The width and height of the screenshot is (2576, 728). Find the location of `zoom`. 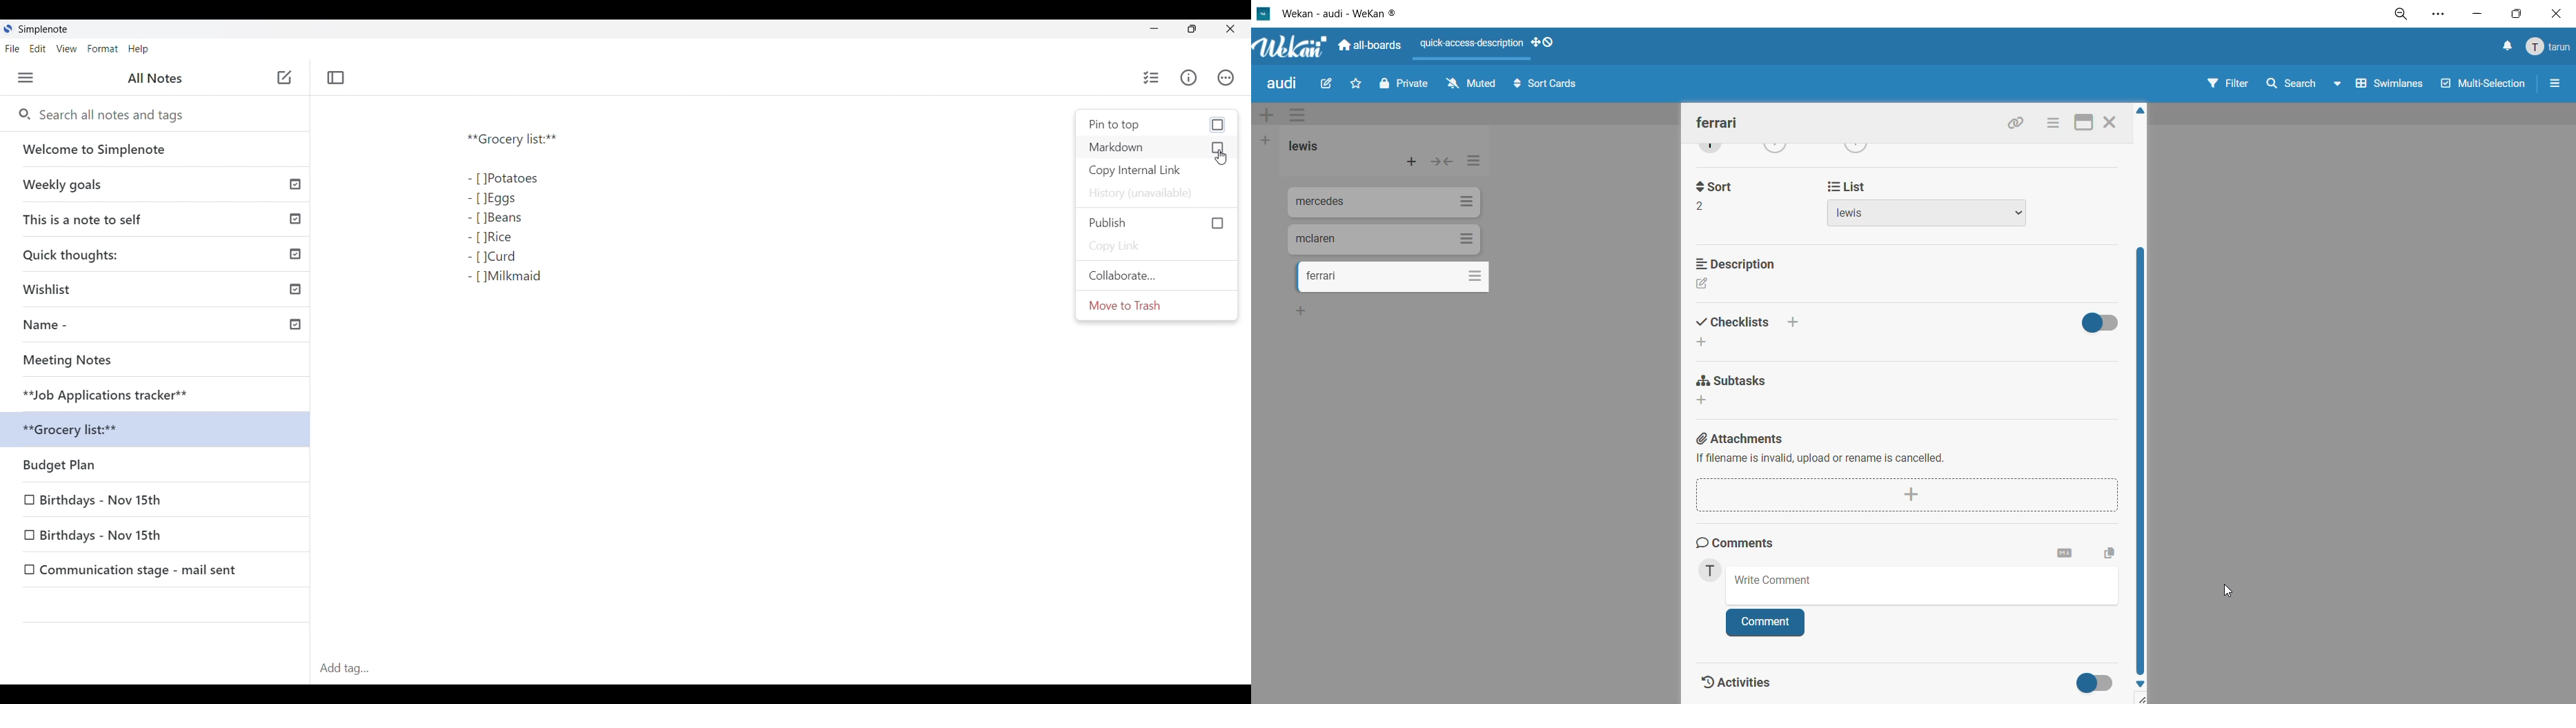

zoom is located at coordinates (2404, 14).